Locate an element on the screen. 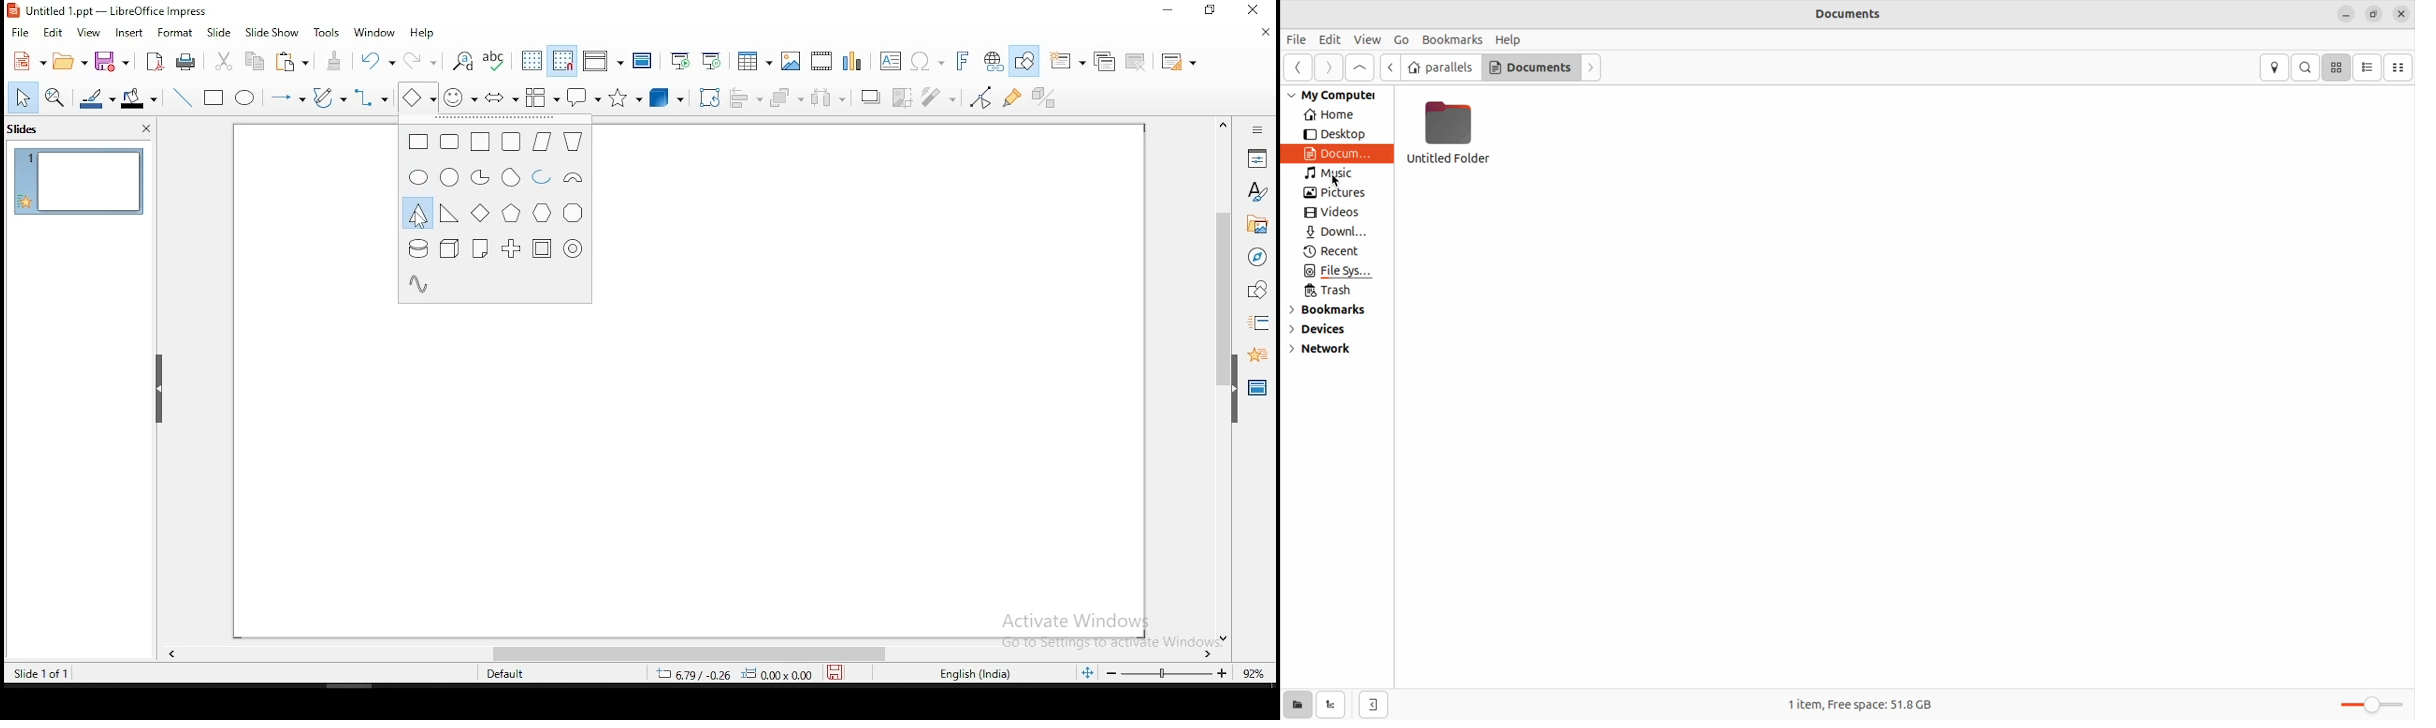  fill color is located at coordinates (143, 96).